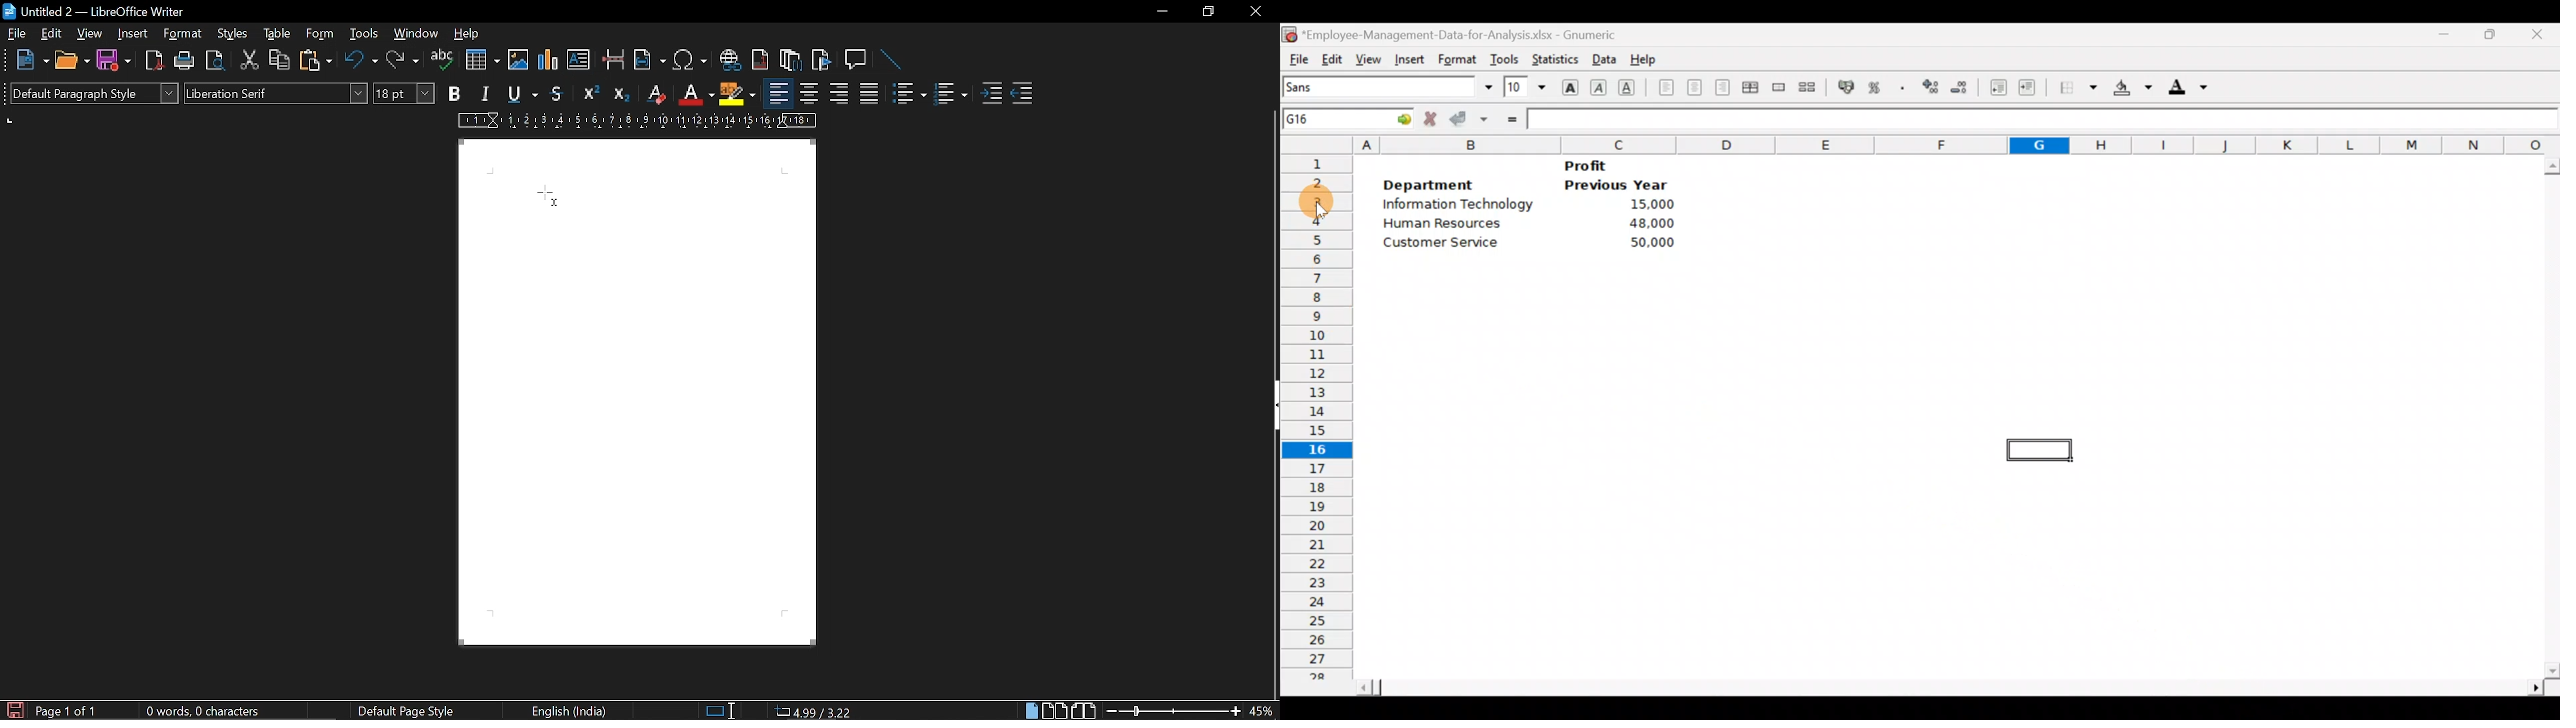  I want to click on paragraph style, so click(94, 92).